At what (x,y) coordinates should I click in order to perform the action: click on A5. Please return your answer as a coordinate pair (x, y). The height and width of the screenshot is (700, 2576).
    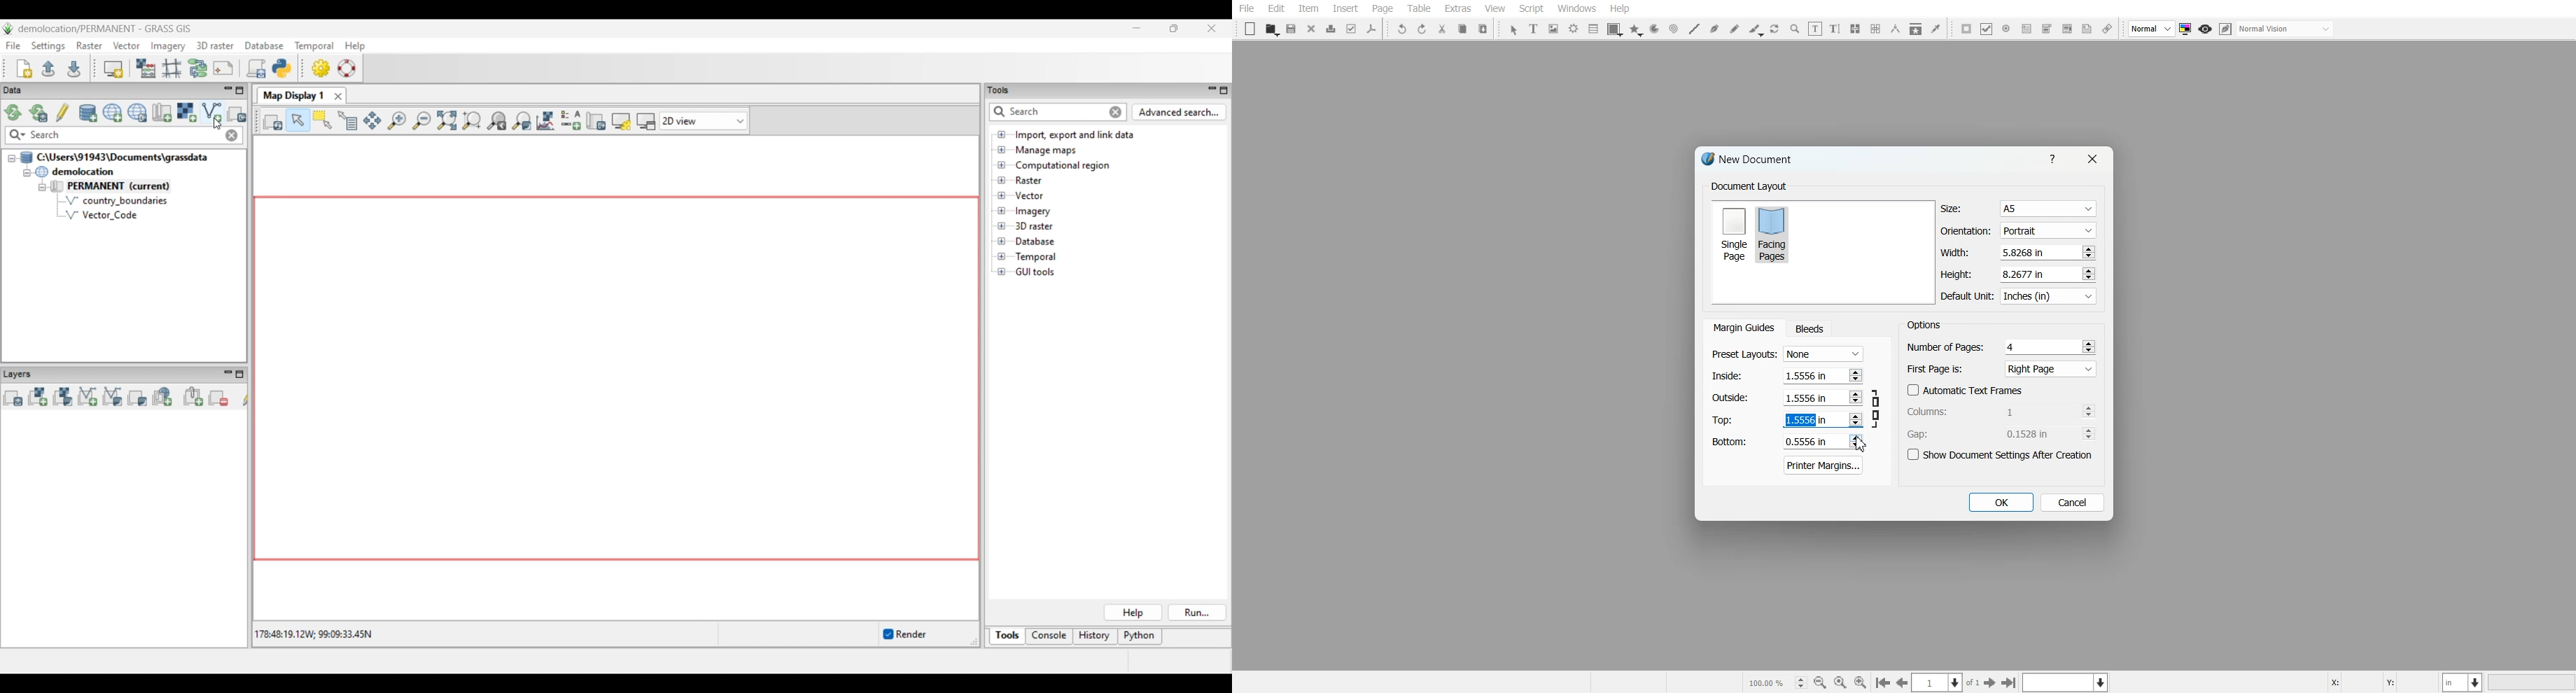
    Looking at the image, I should click on (2047, 209).